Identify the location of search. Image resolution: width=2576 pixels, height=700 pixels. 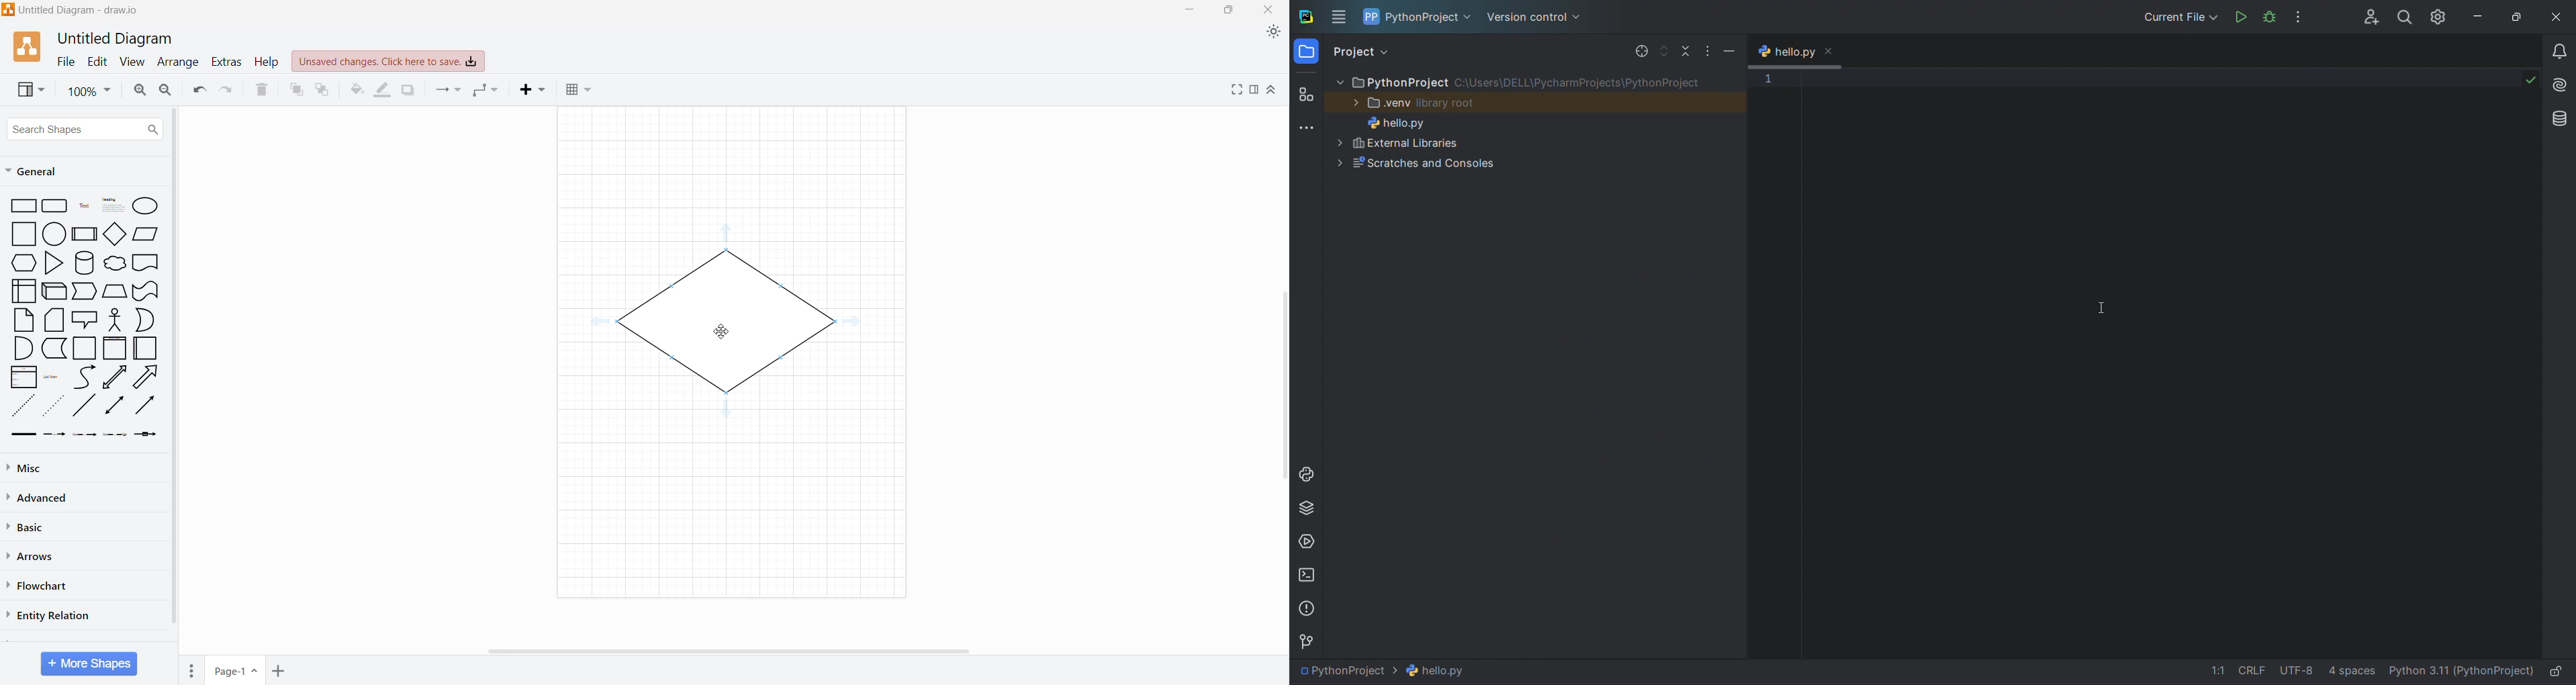
(2402, 17).